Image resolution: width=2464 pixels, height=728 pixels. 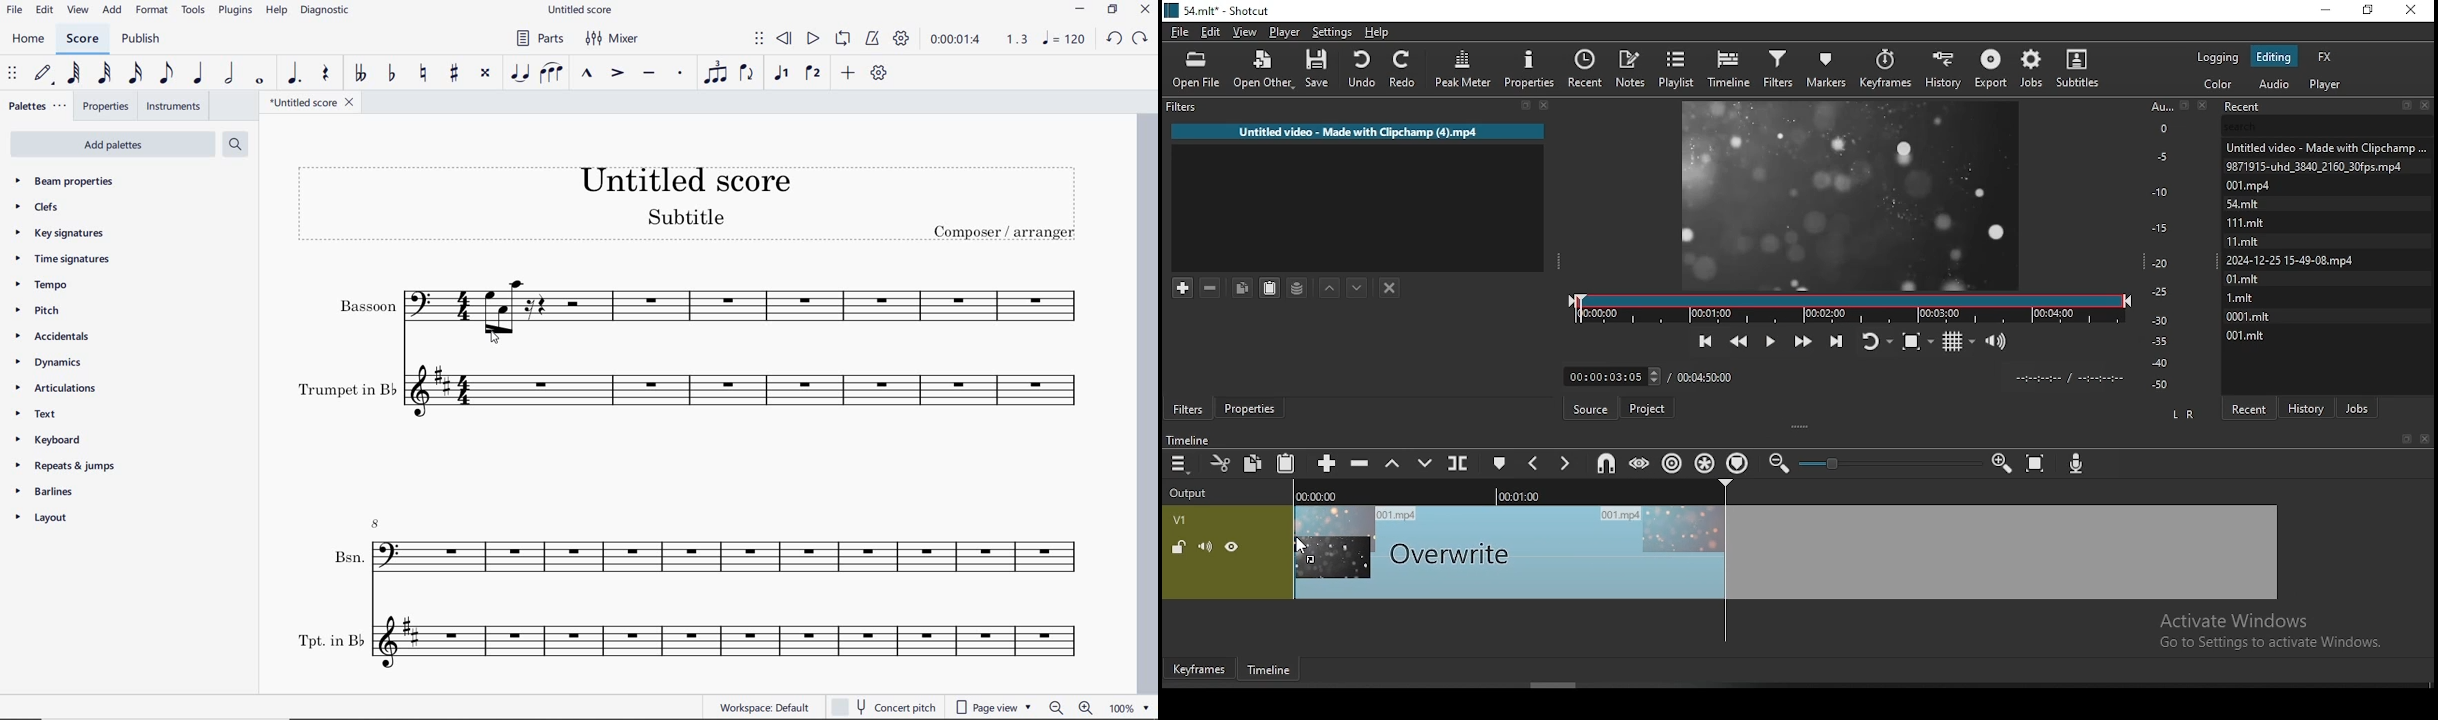 What do you see at coordinates (785, 39) in the screenshot?
I see `rewind` at bounding box center [785, 39].